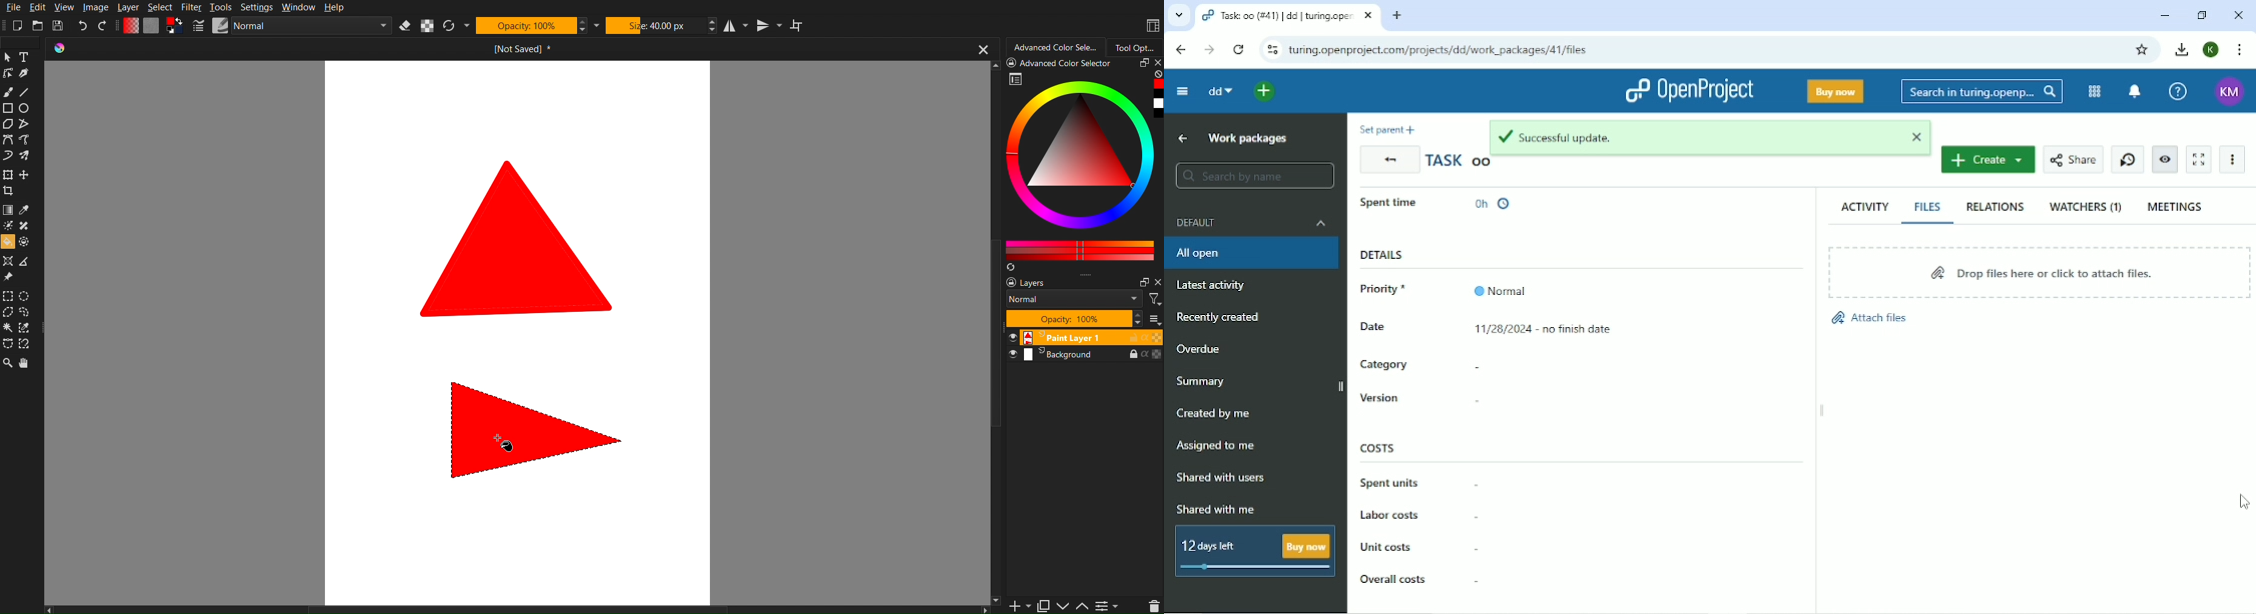 This screenshot has height=616, width=2268. I want to click on Pin, so click(7, 278).